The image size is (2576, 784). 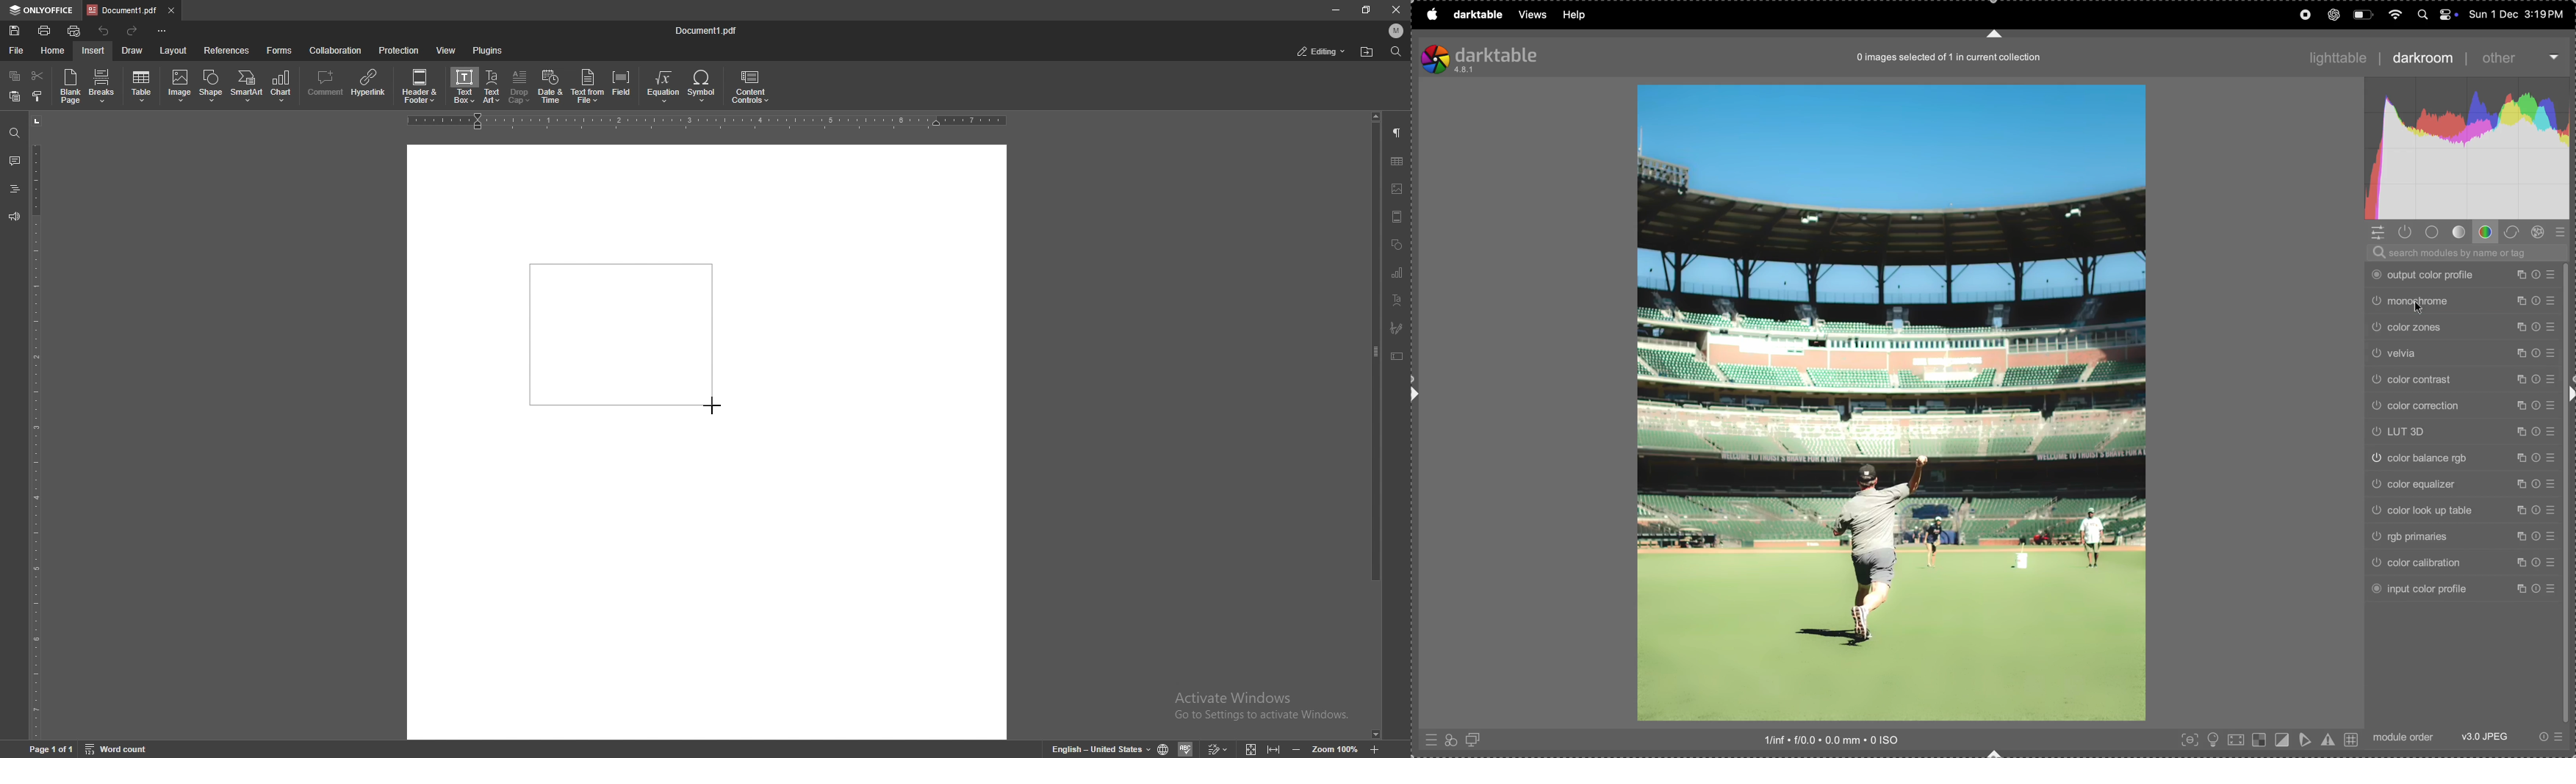 What do you see at coordinates (2463, 326) in the screenshot?
I see `color zones` at bounding box center [2463, 326].